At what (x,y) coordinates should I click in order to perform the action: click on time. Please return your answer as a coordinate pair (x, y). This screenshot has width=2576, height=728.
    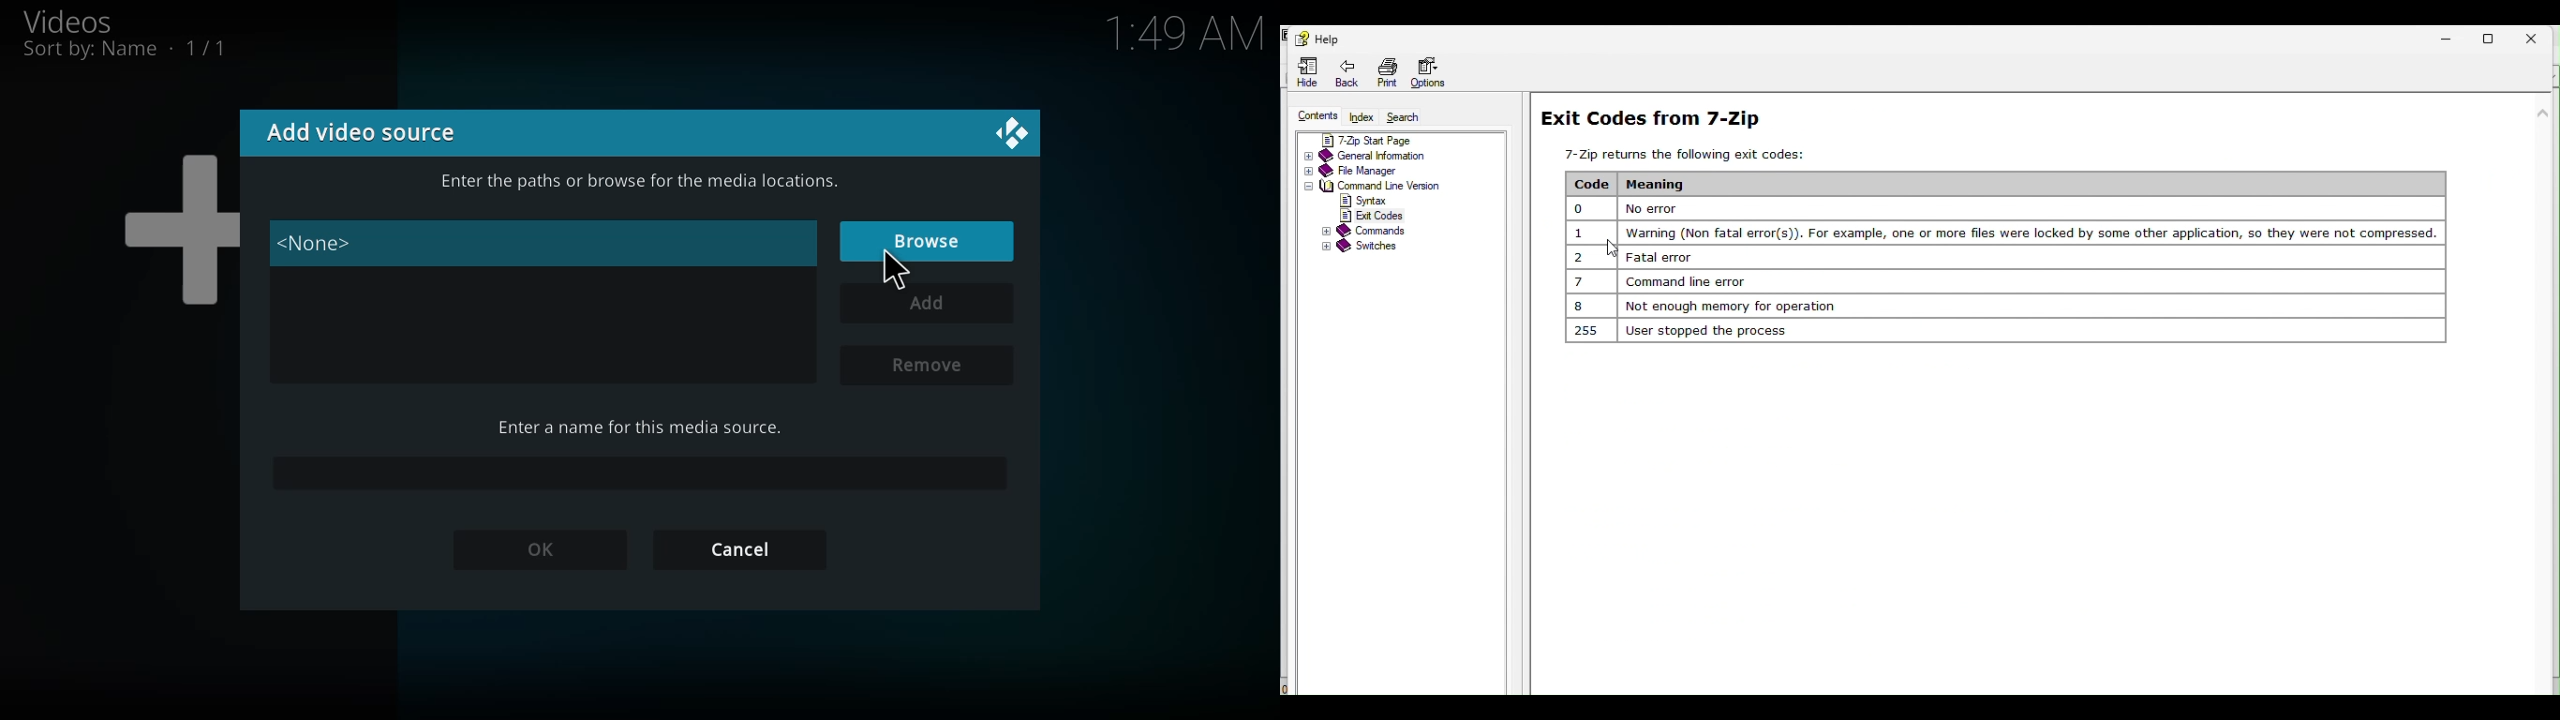
    Looking at the image, I should click on (1187, 37).